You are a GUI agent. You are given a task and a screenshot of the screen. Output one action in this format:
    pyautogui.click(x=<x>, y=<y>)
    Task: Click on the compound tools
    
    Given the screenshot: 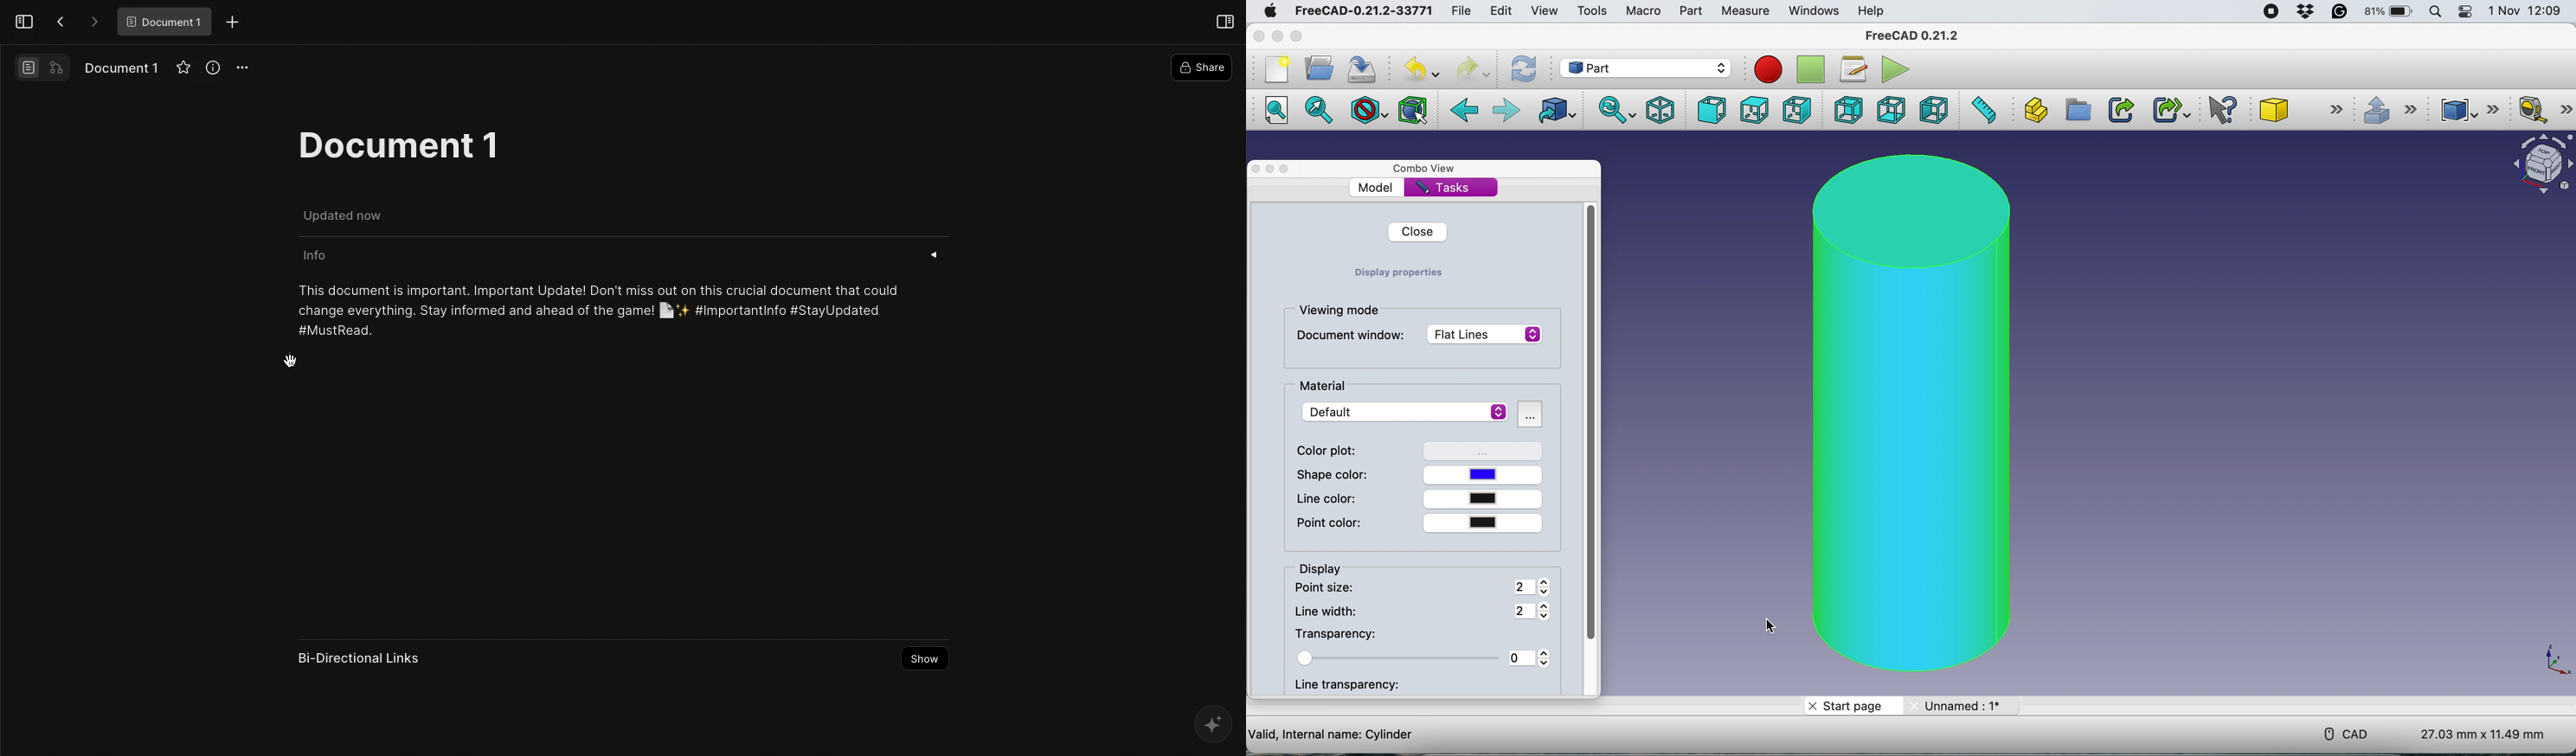 What is the action you would take?
    pyautogui.click(x=2469, y=109)
    